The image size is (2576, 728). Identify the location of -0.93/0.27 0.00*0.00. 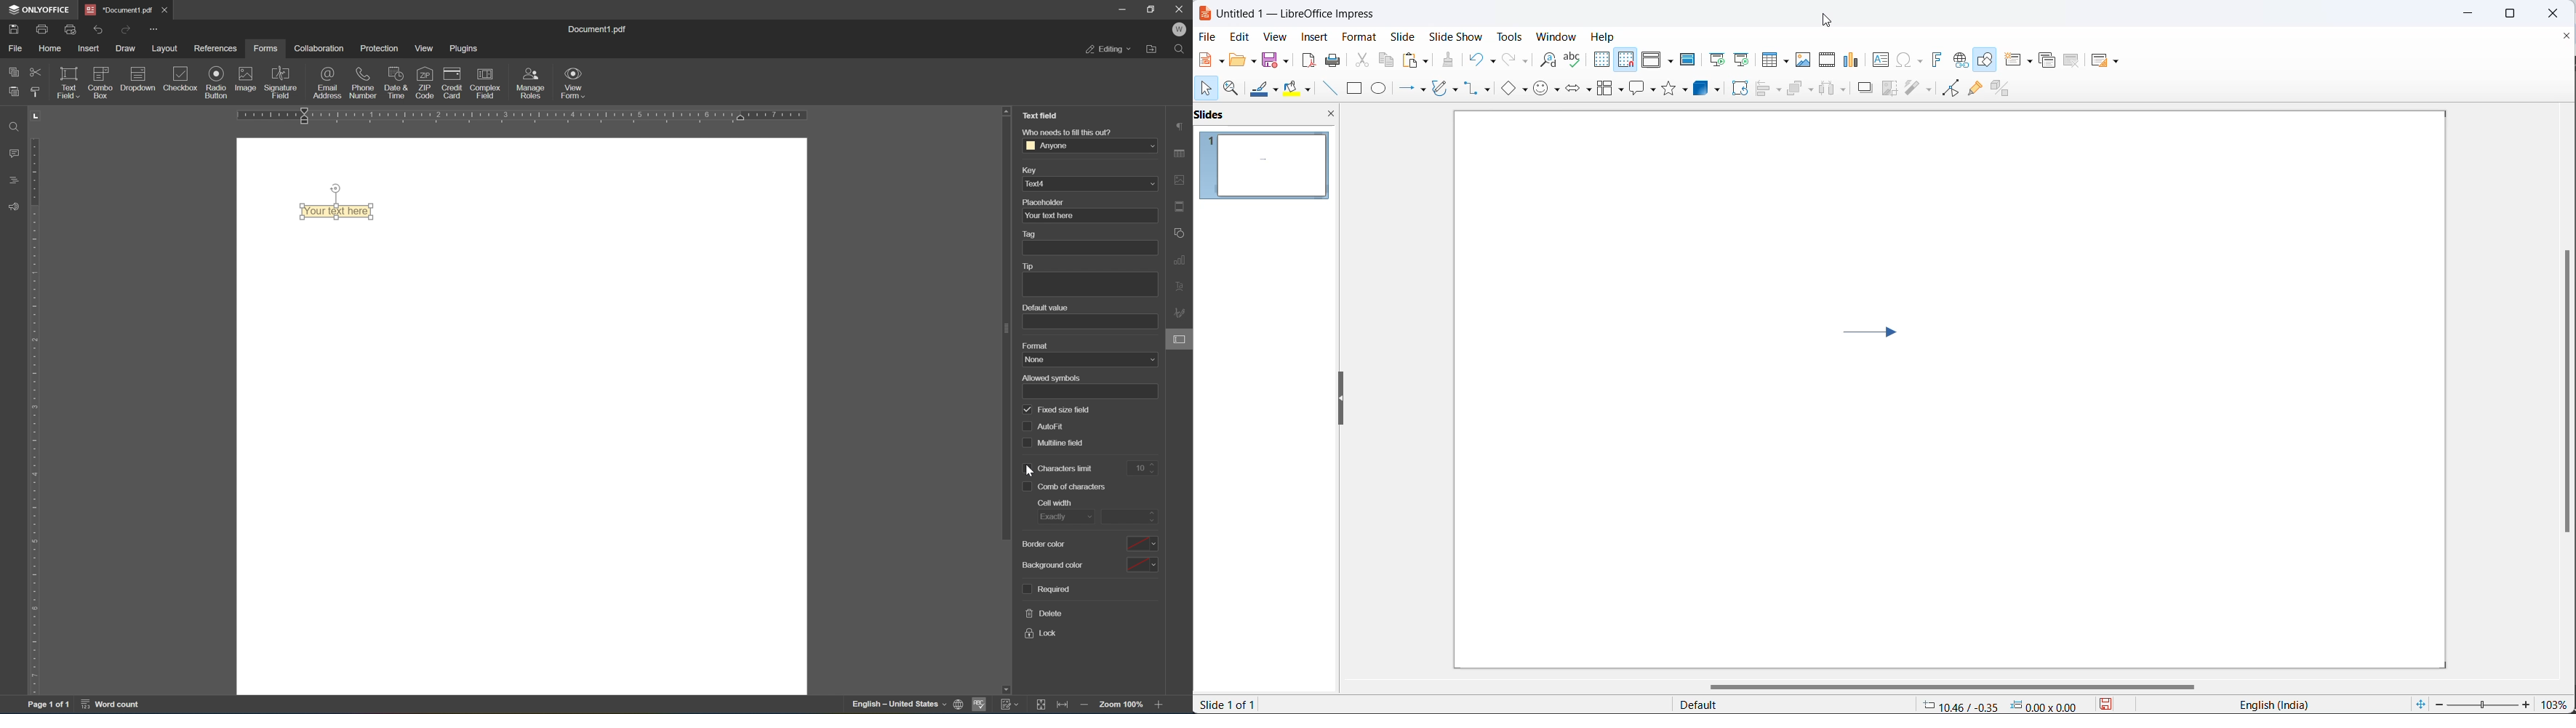
(2005, 705).